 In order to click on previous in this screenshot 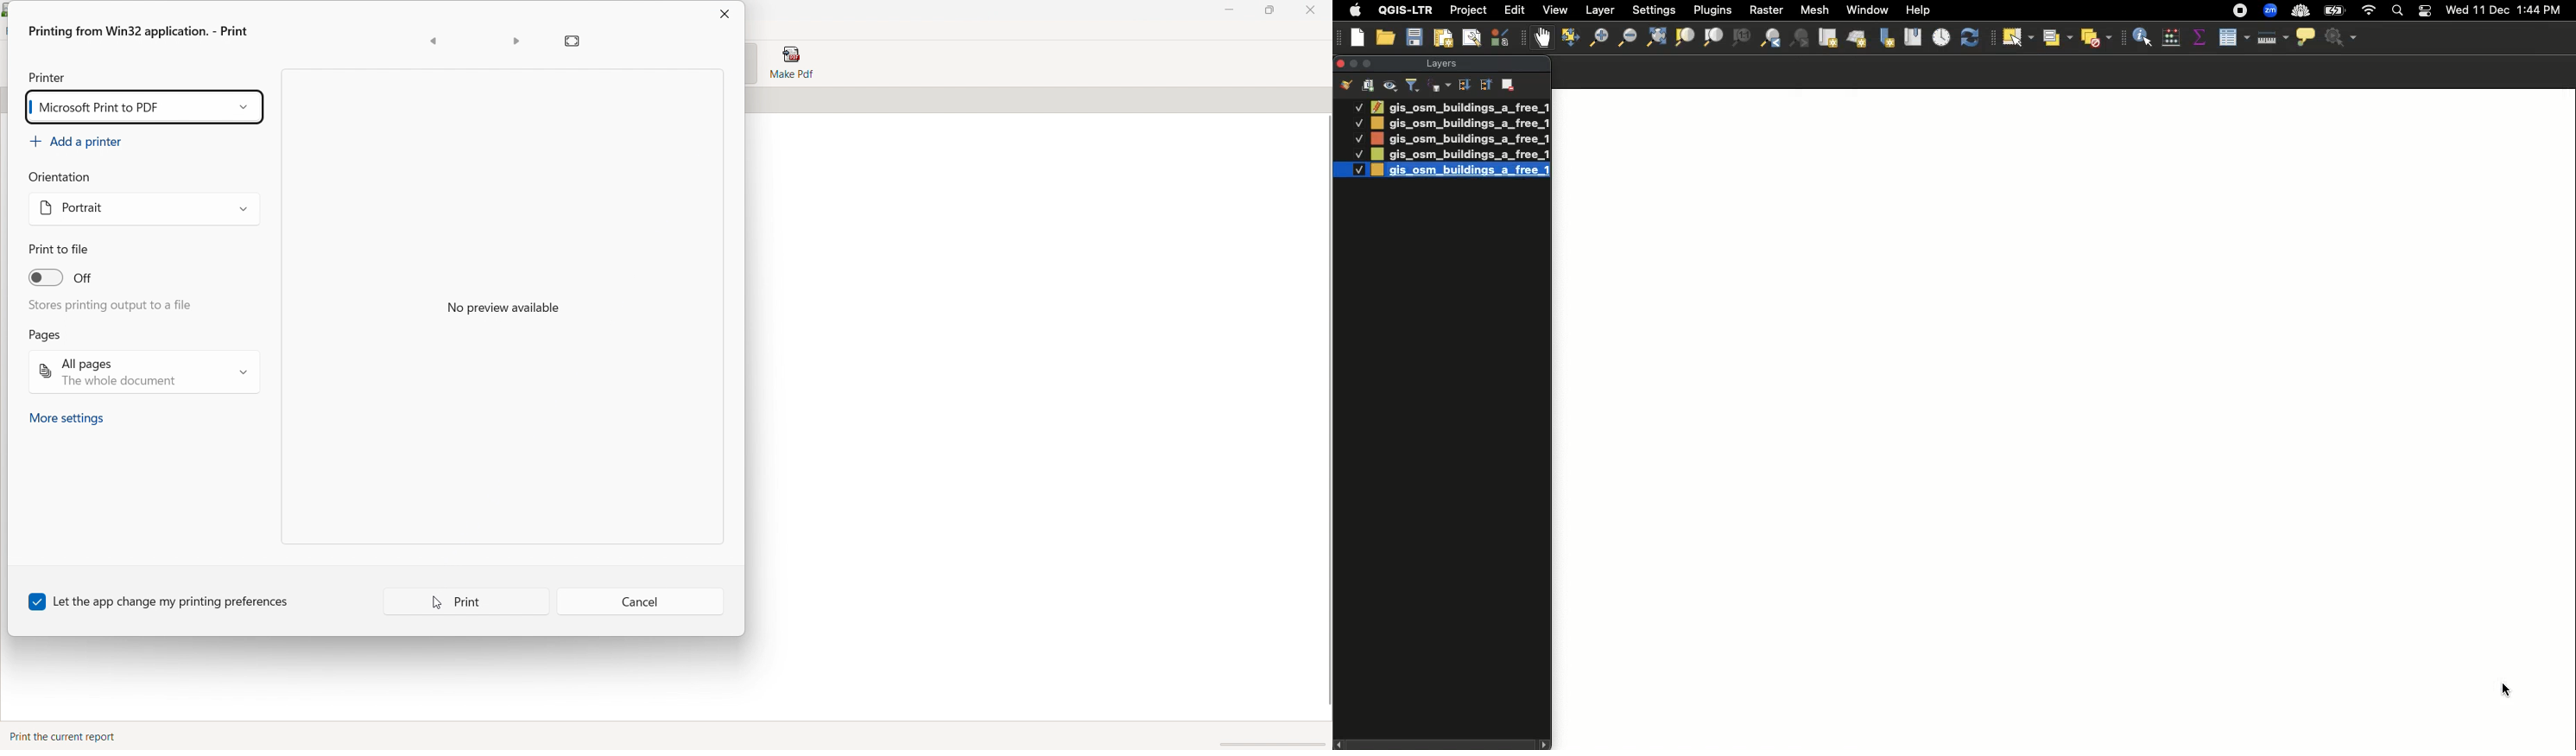, I will do `click(433, 41)`.